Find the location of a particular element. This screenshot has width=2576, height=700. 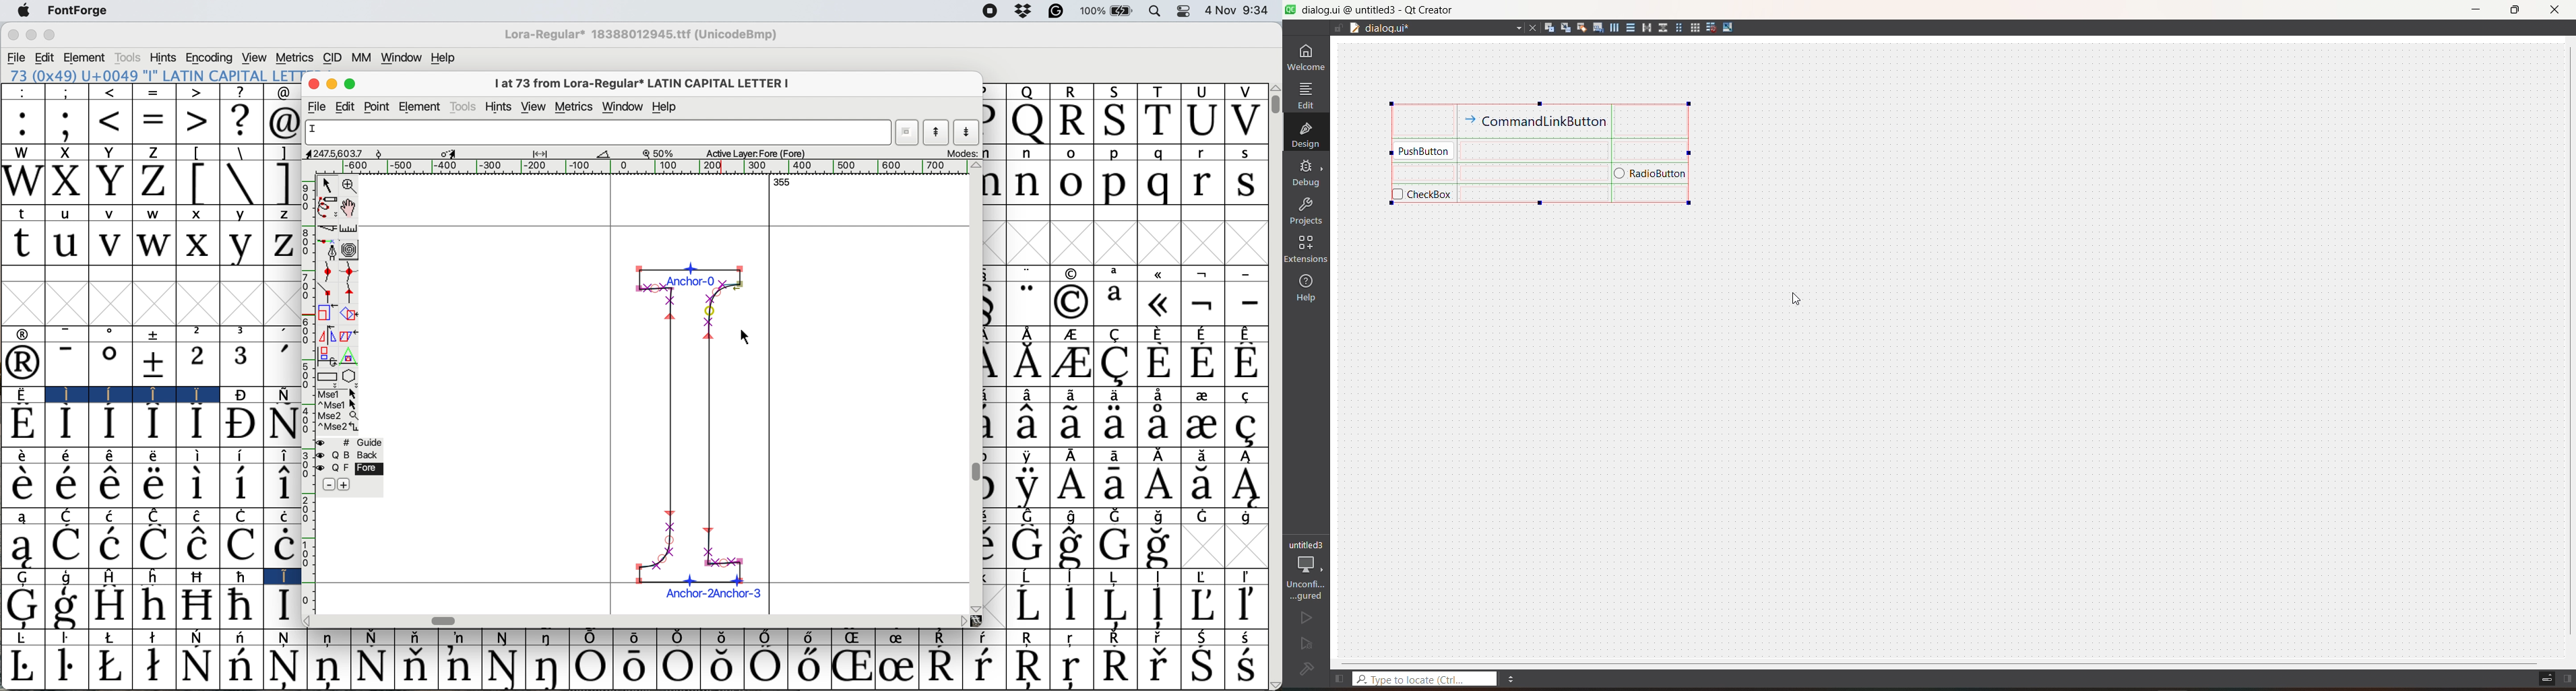

file is editable is located at coordinates (1336, 28).